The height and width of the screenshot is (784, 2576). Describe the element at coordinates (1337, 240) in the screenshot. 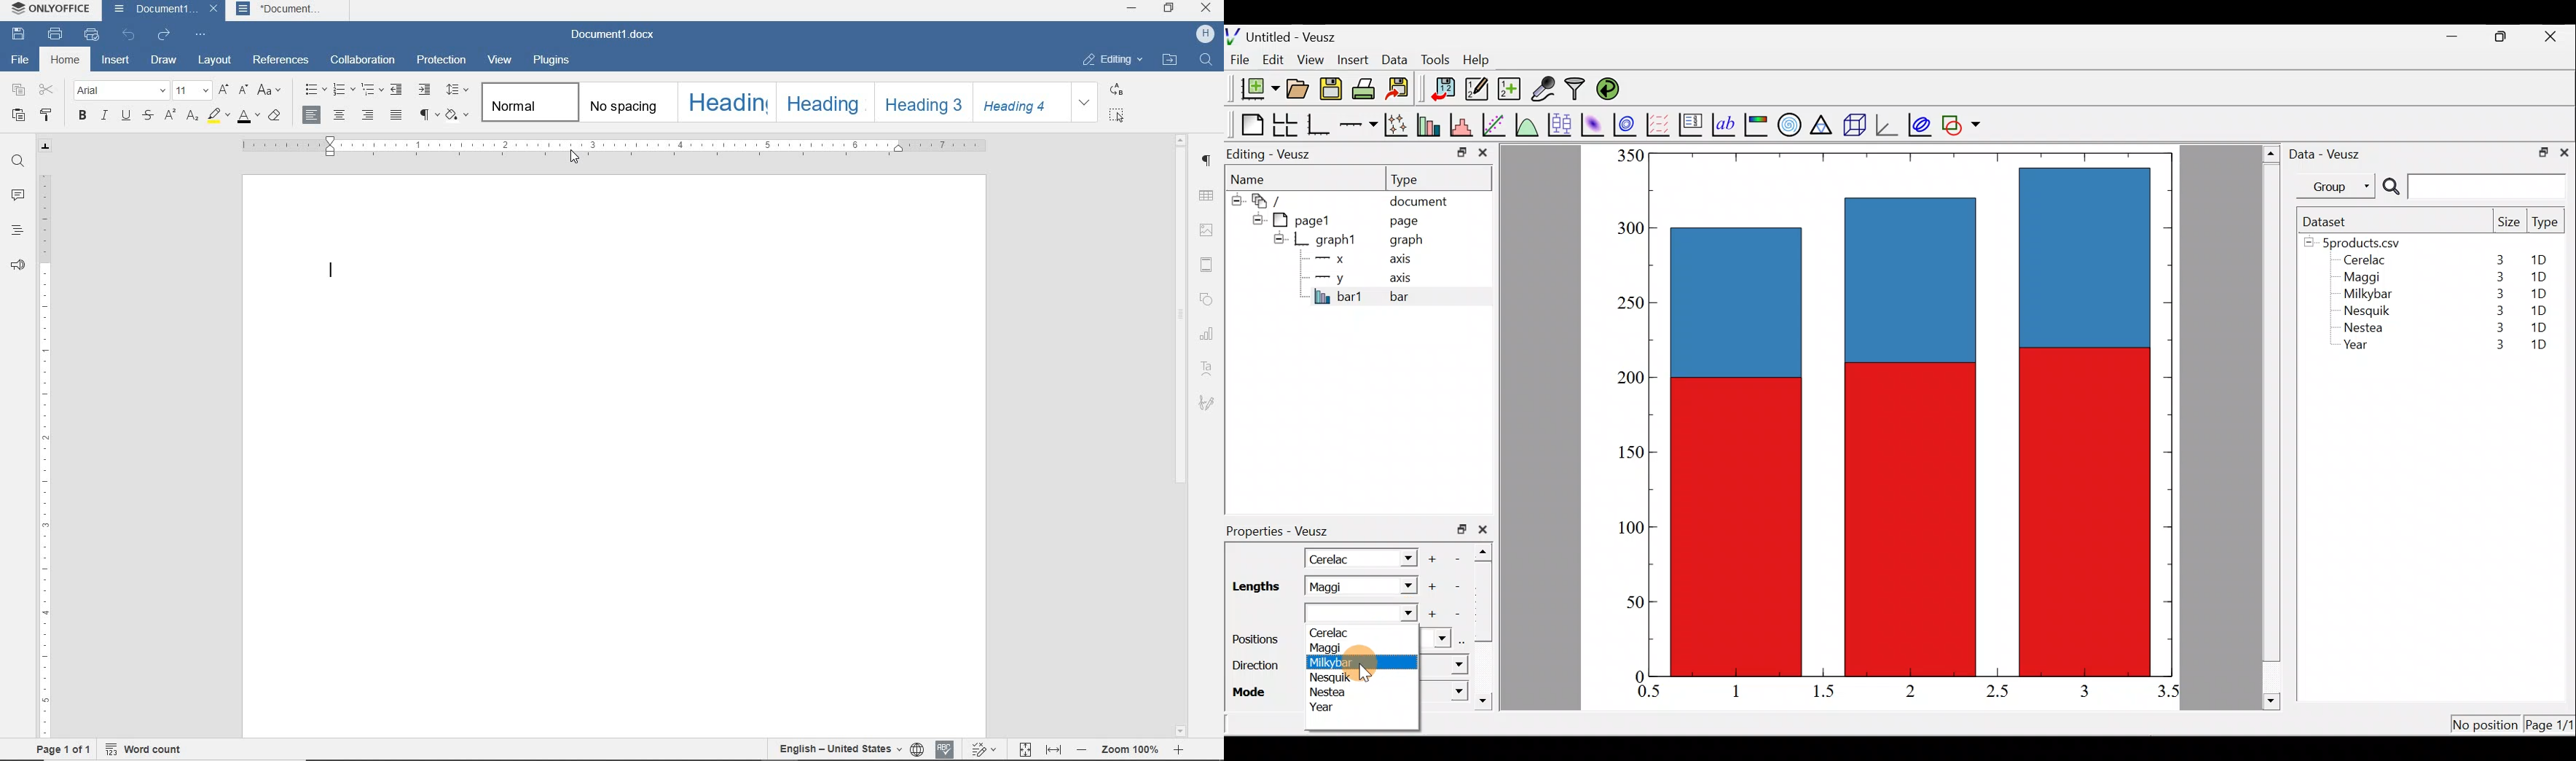

I see `graph1` at that location.